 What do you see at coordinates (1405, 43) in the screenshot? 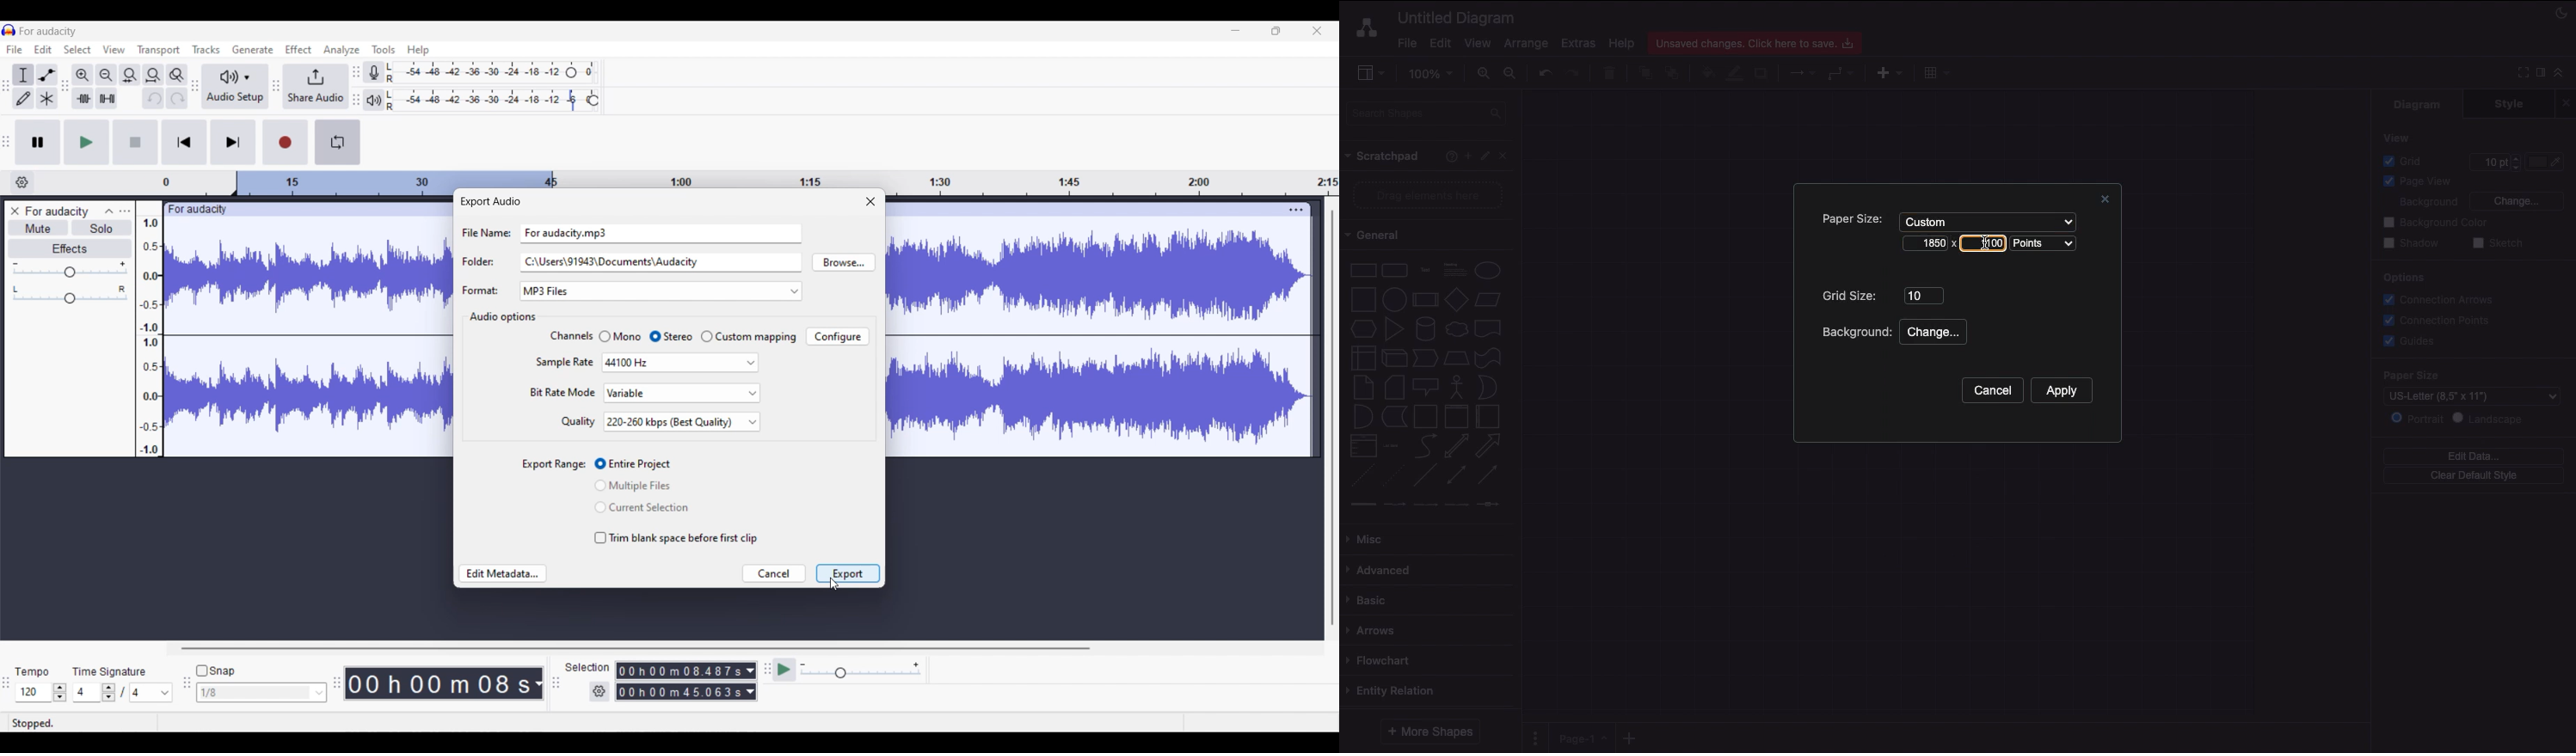
I see `File` at bounding box center [1405, 43].